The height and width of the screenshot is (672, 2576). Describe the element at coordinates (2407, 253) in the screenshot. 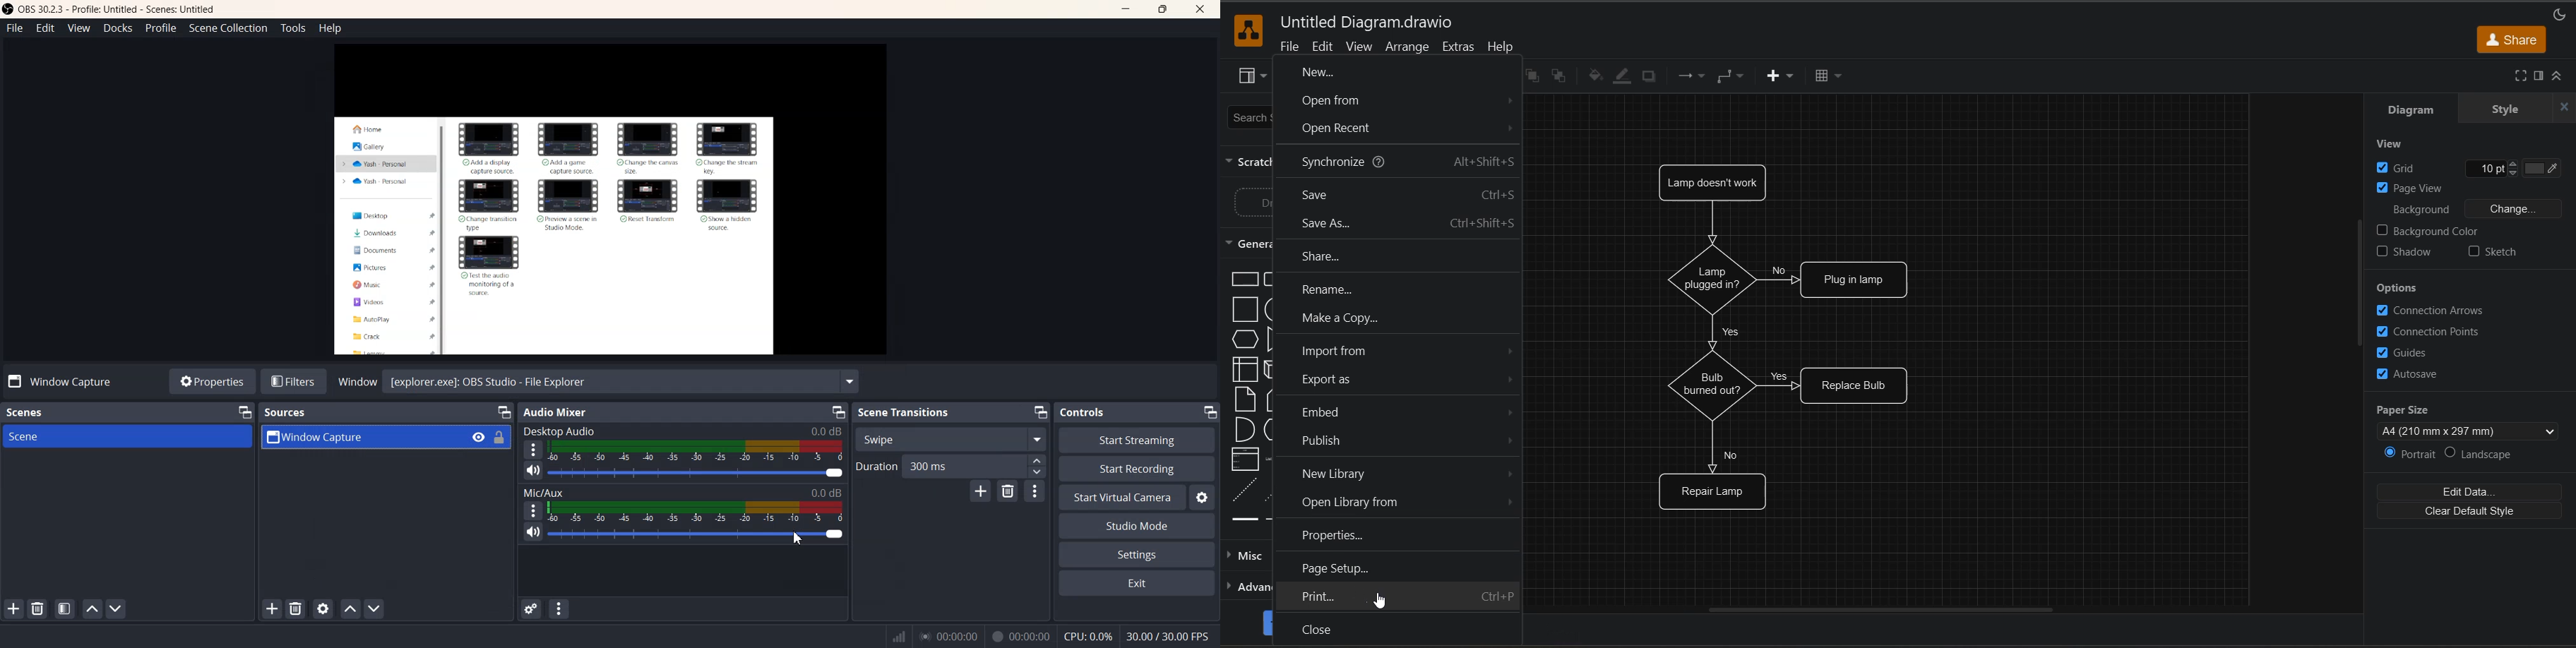

I see `shadow` at that location.